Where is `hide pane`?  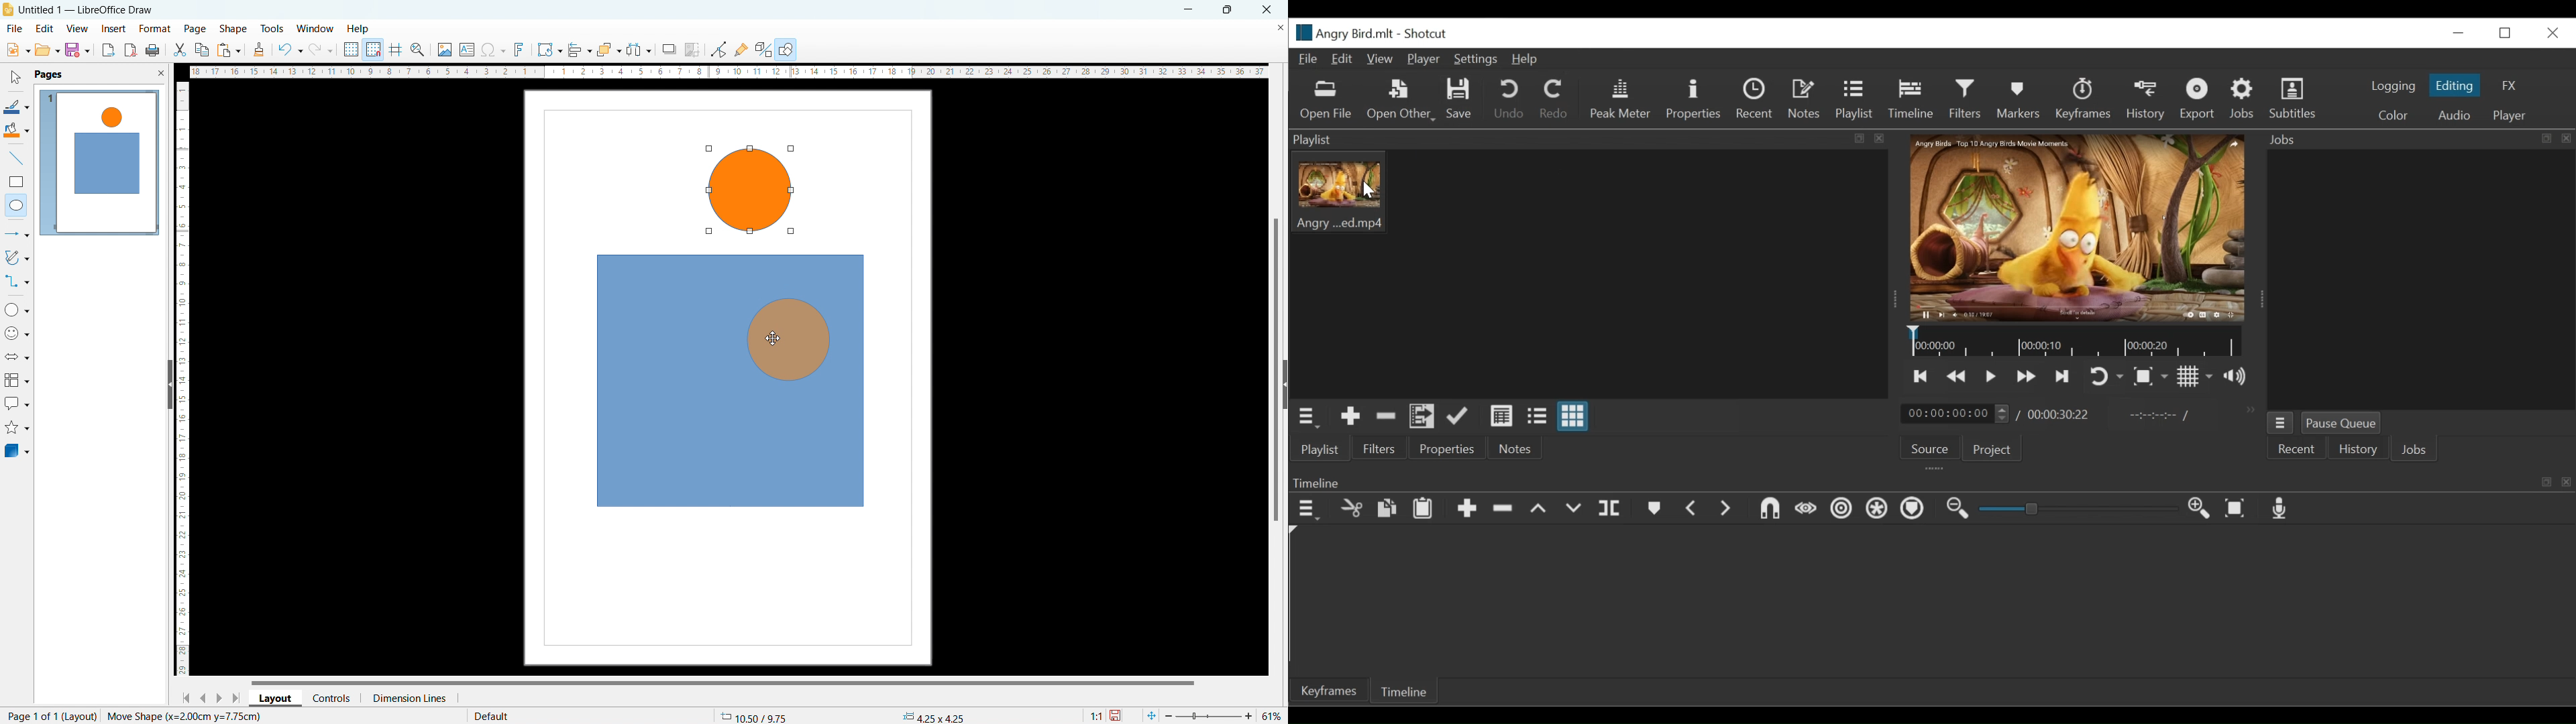 hide pane is located at coordinates (169, 384).